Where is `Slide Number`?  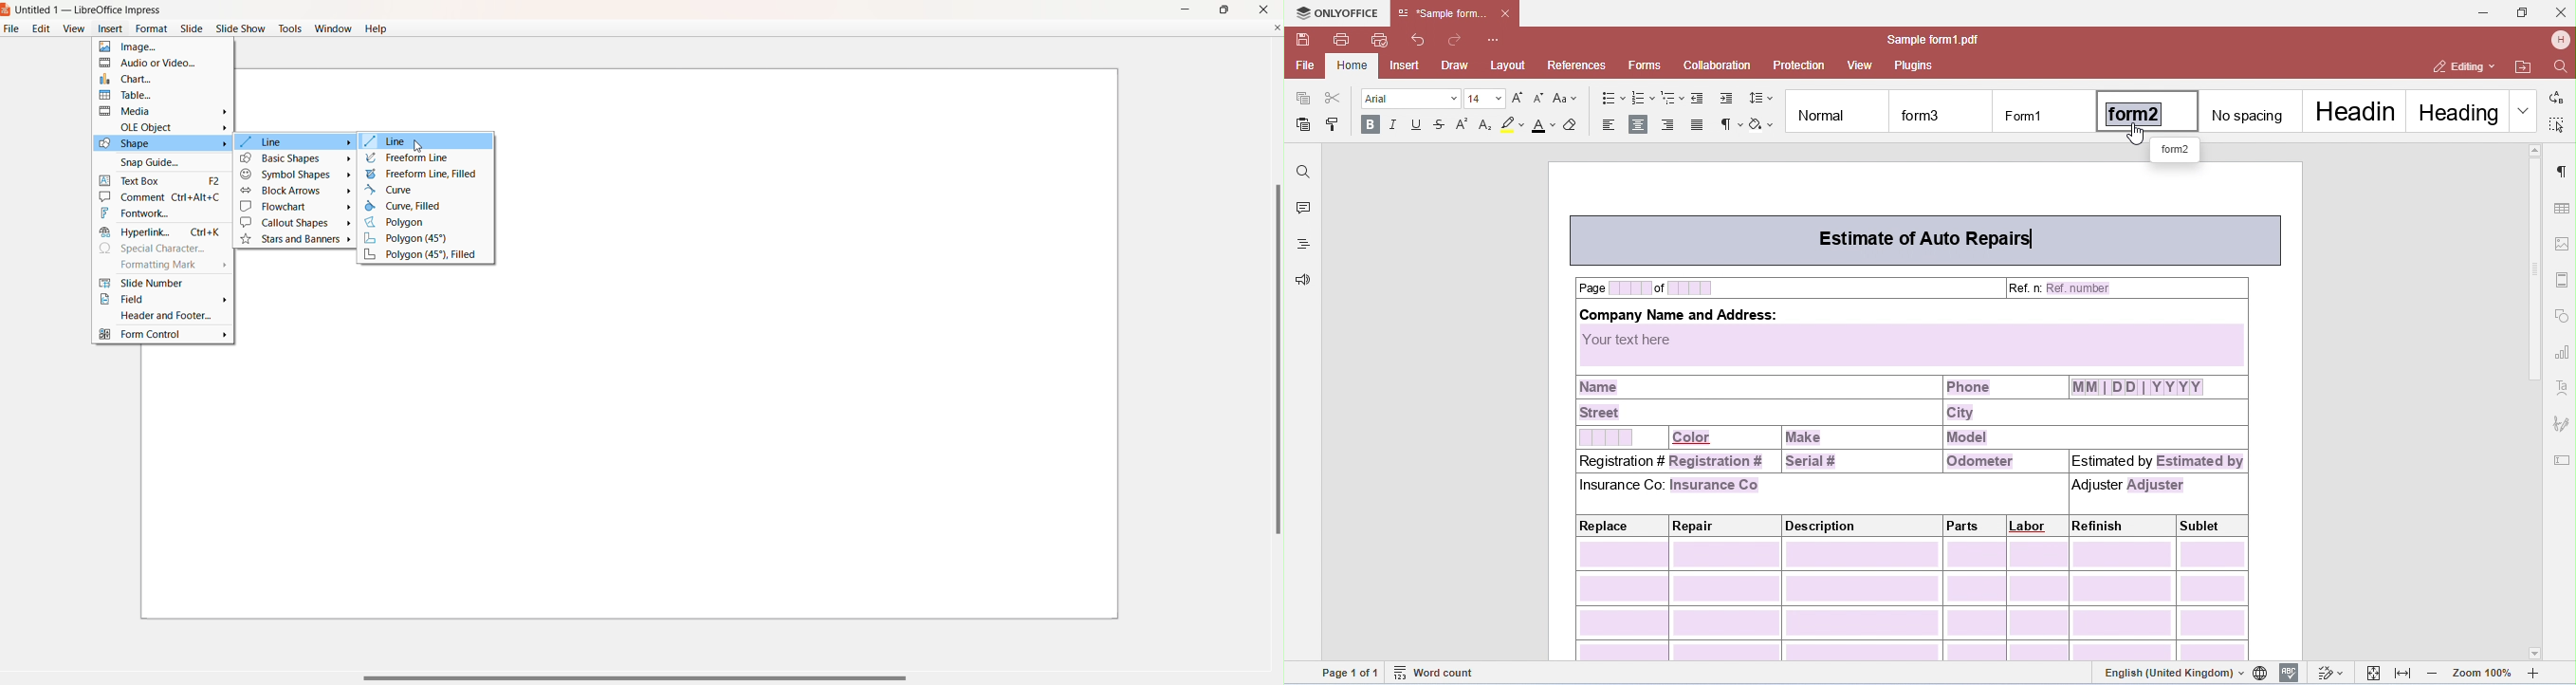 Slide Number is located at coordinates (159, 283).